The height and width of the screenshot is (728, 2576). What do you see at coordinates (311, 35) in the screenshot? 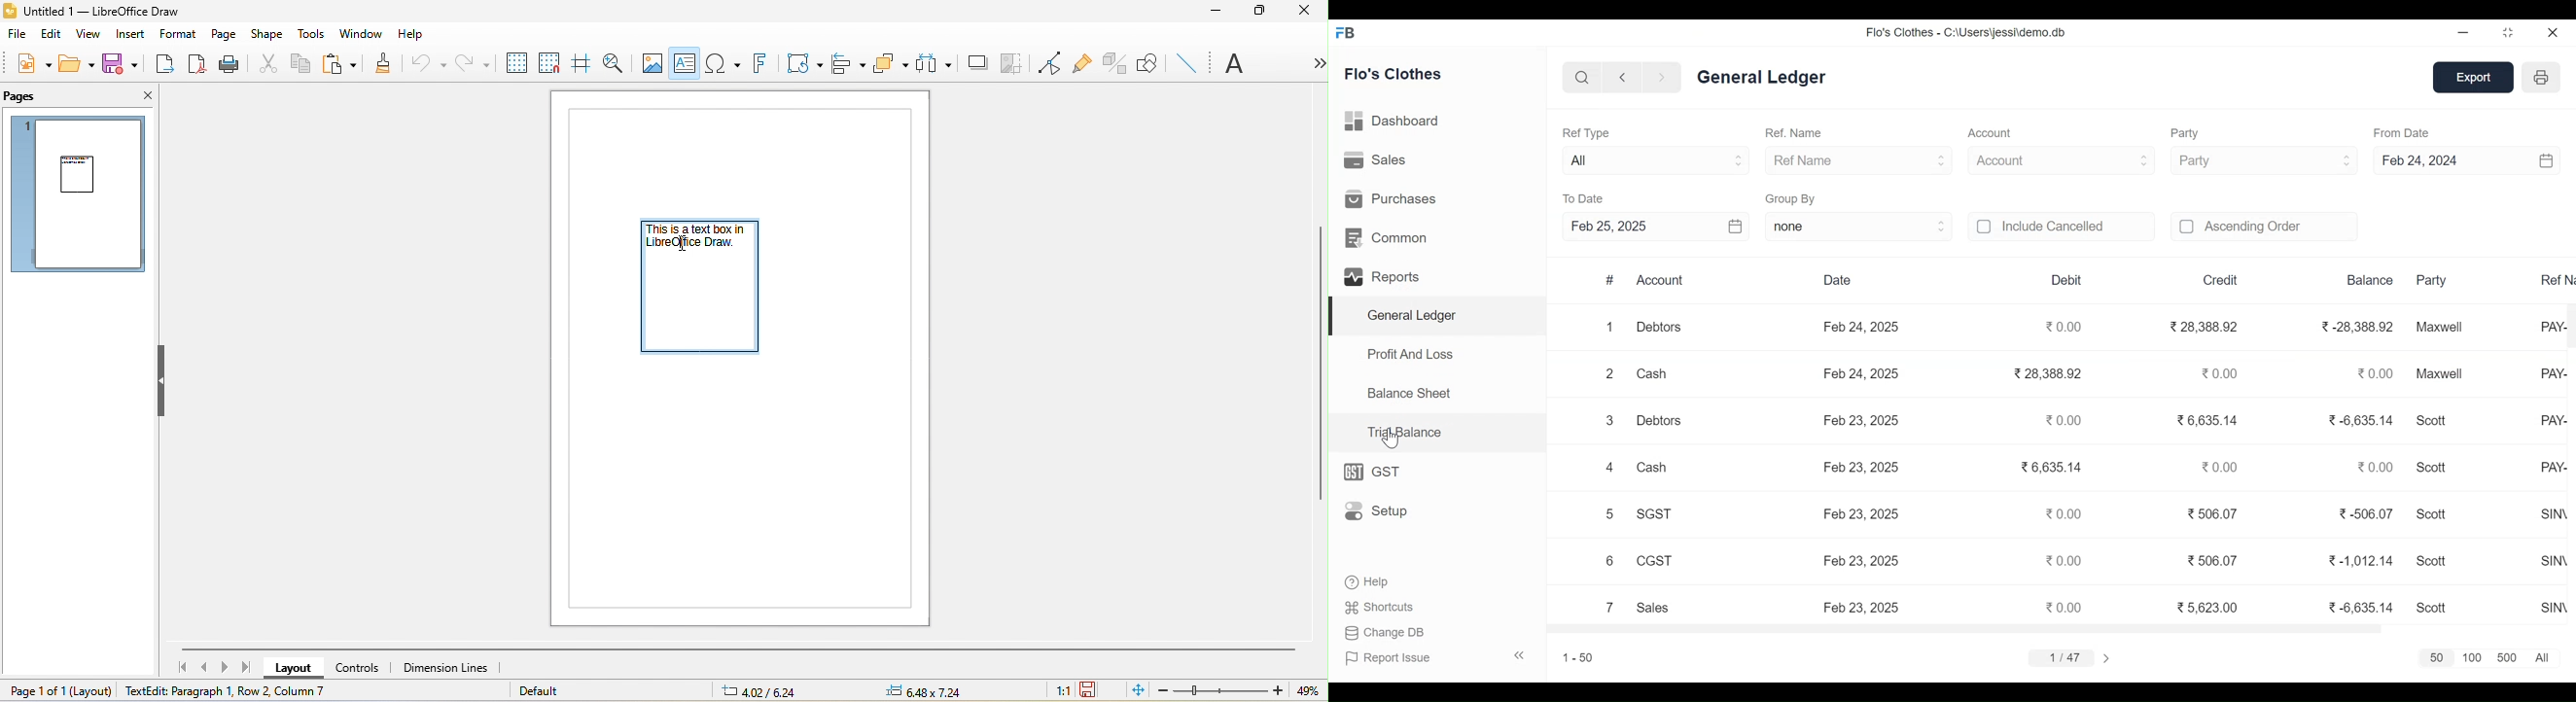
I see `tools` at bounding box center [311, 35].